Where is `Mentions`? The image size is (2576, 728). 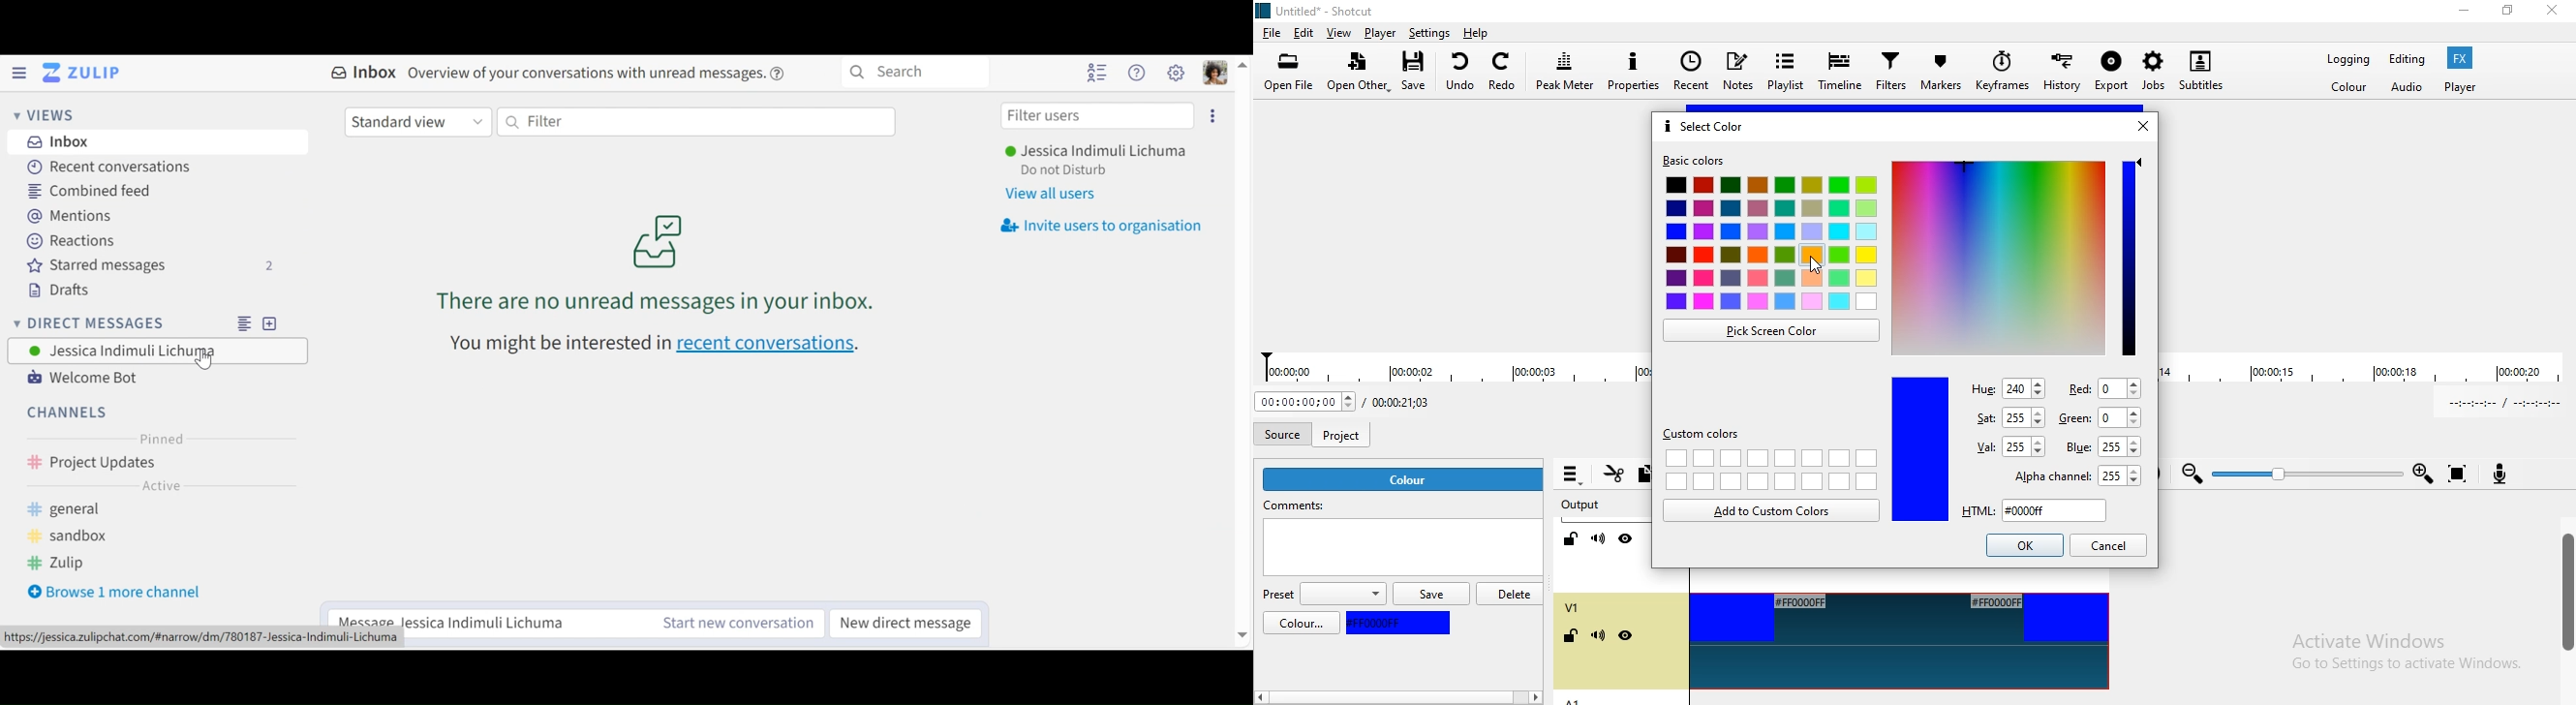
Mentions is located at coordinates (69, 217).